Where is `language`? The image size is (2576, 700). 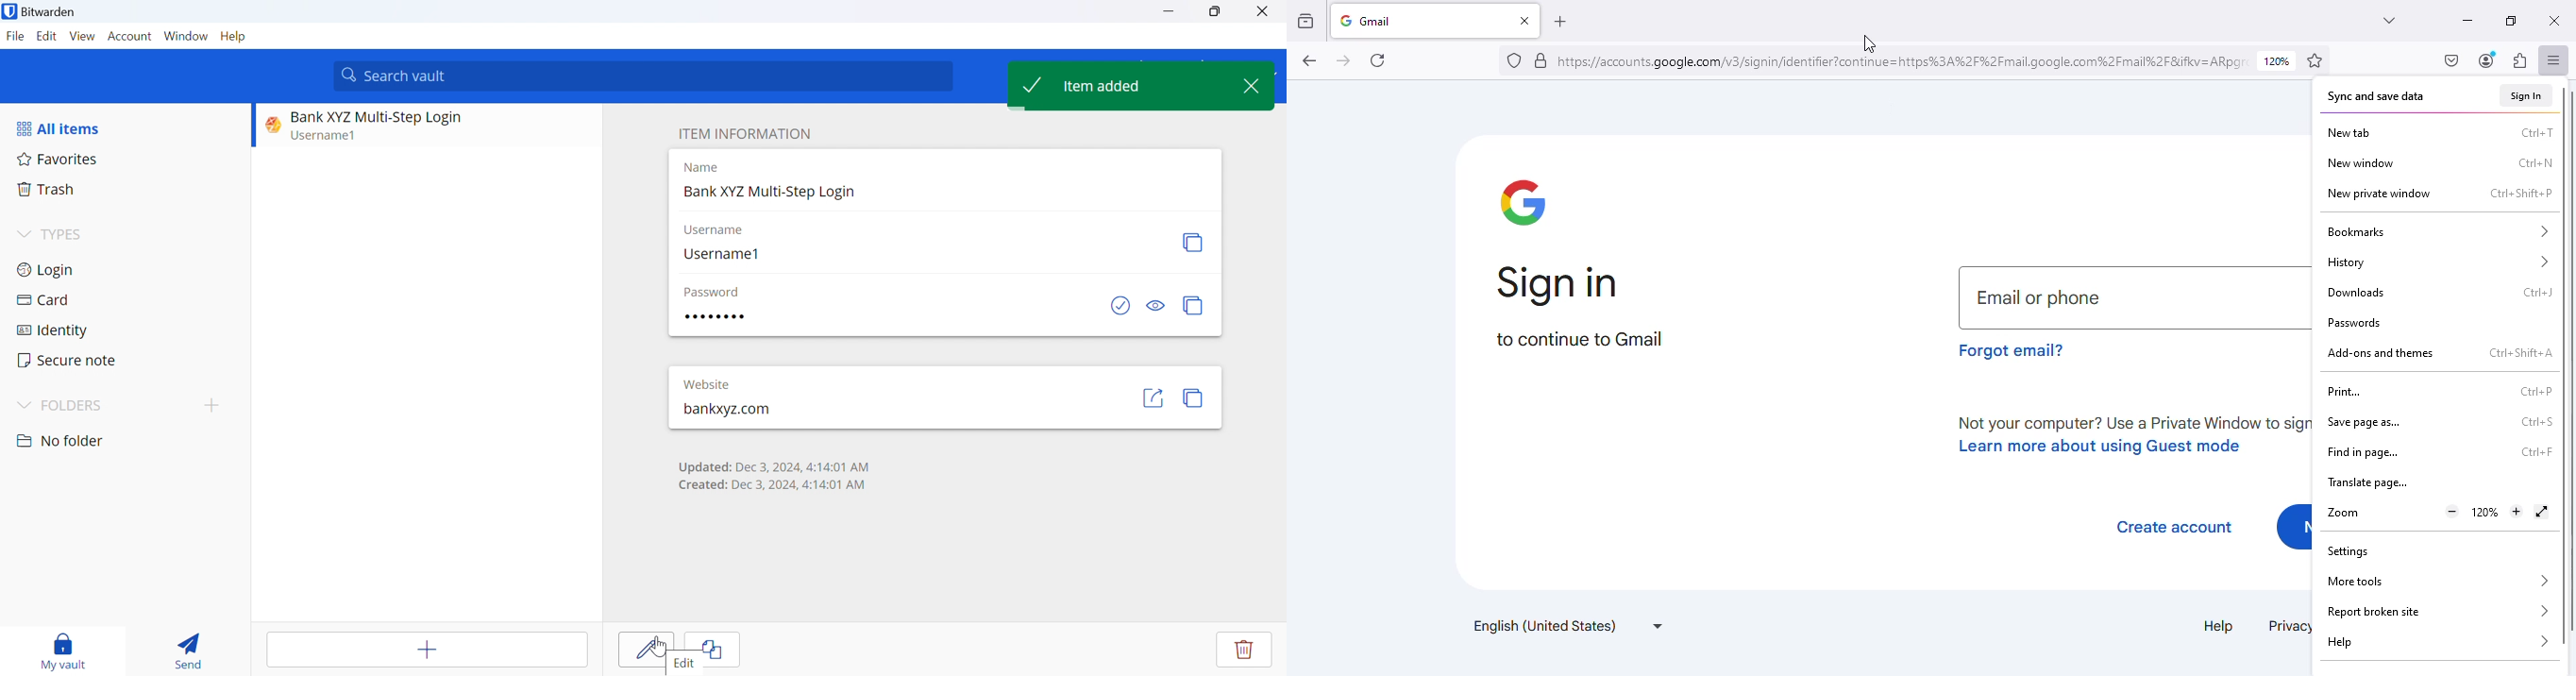
language is located at coordinates (1568, 626).